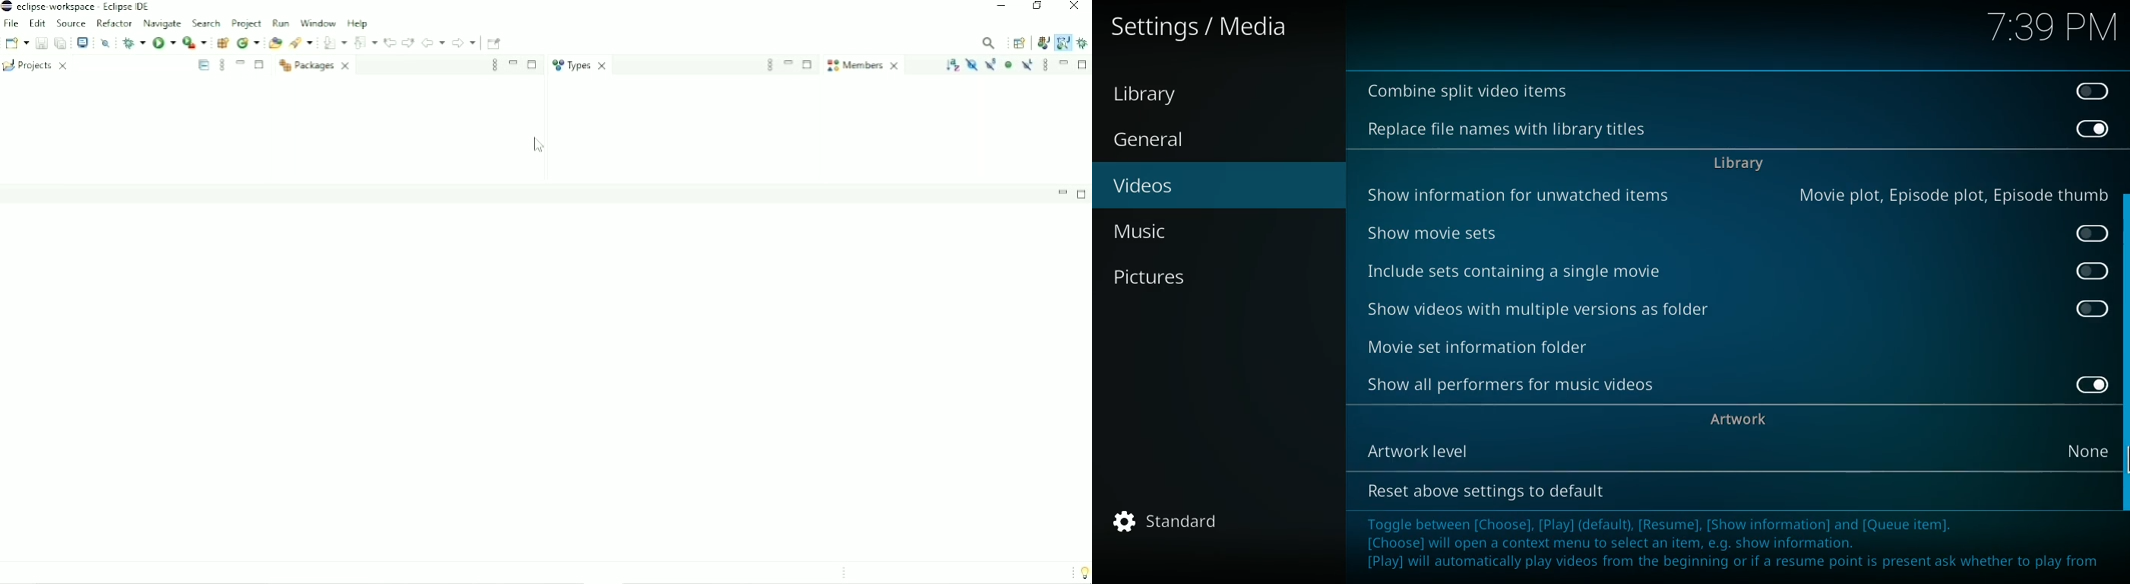 The height and width of the screenshot is (588, 2156). I want to click on message, so click(1739, 542).